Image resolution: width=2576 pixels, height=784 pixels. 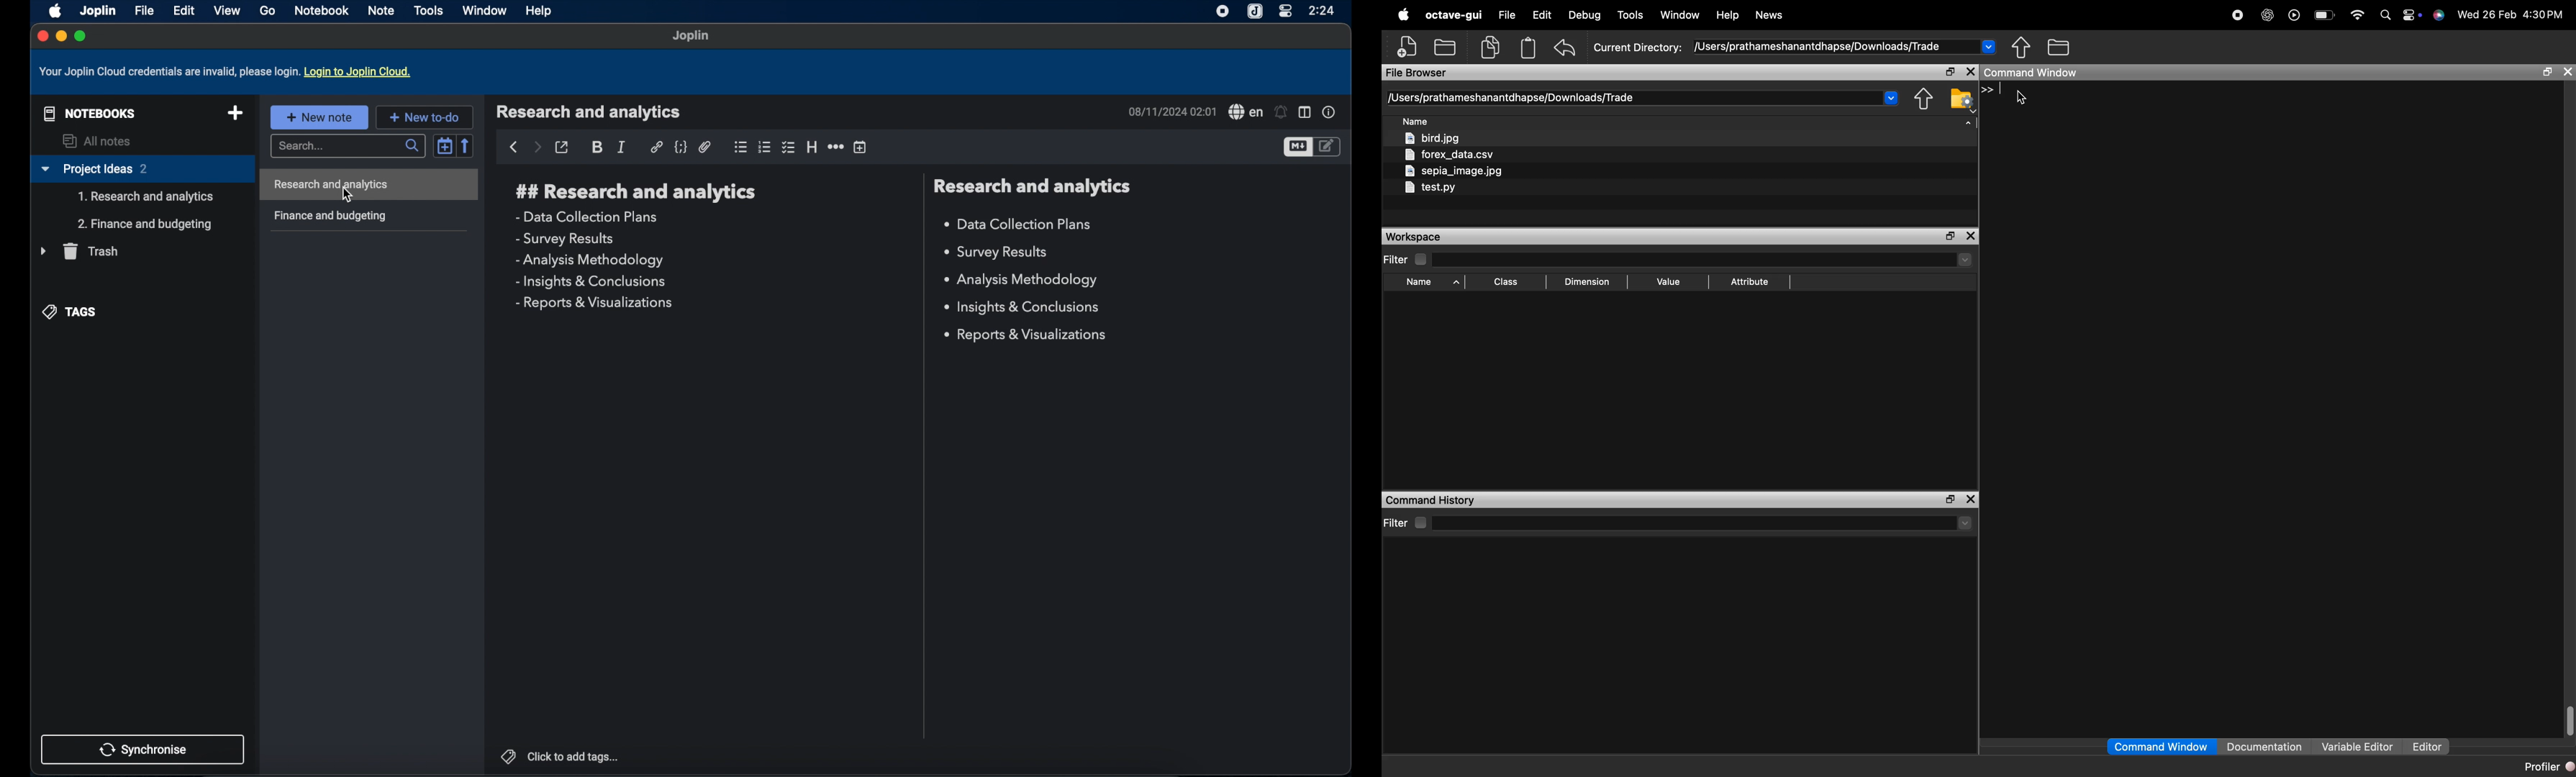 What do you see at coordinates (1587, 282) in the screenshot?
I see `Dimension` at bounding box center [1587, 282].